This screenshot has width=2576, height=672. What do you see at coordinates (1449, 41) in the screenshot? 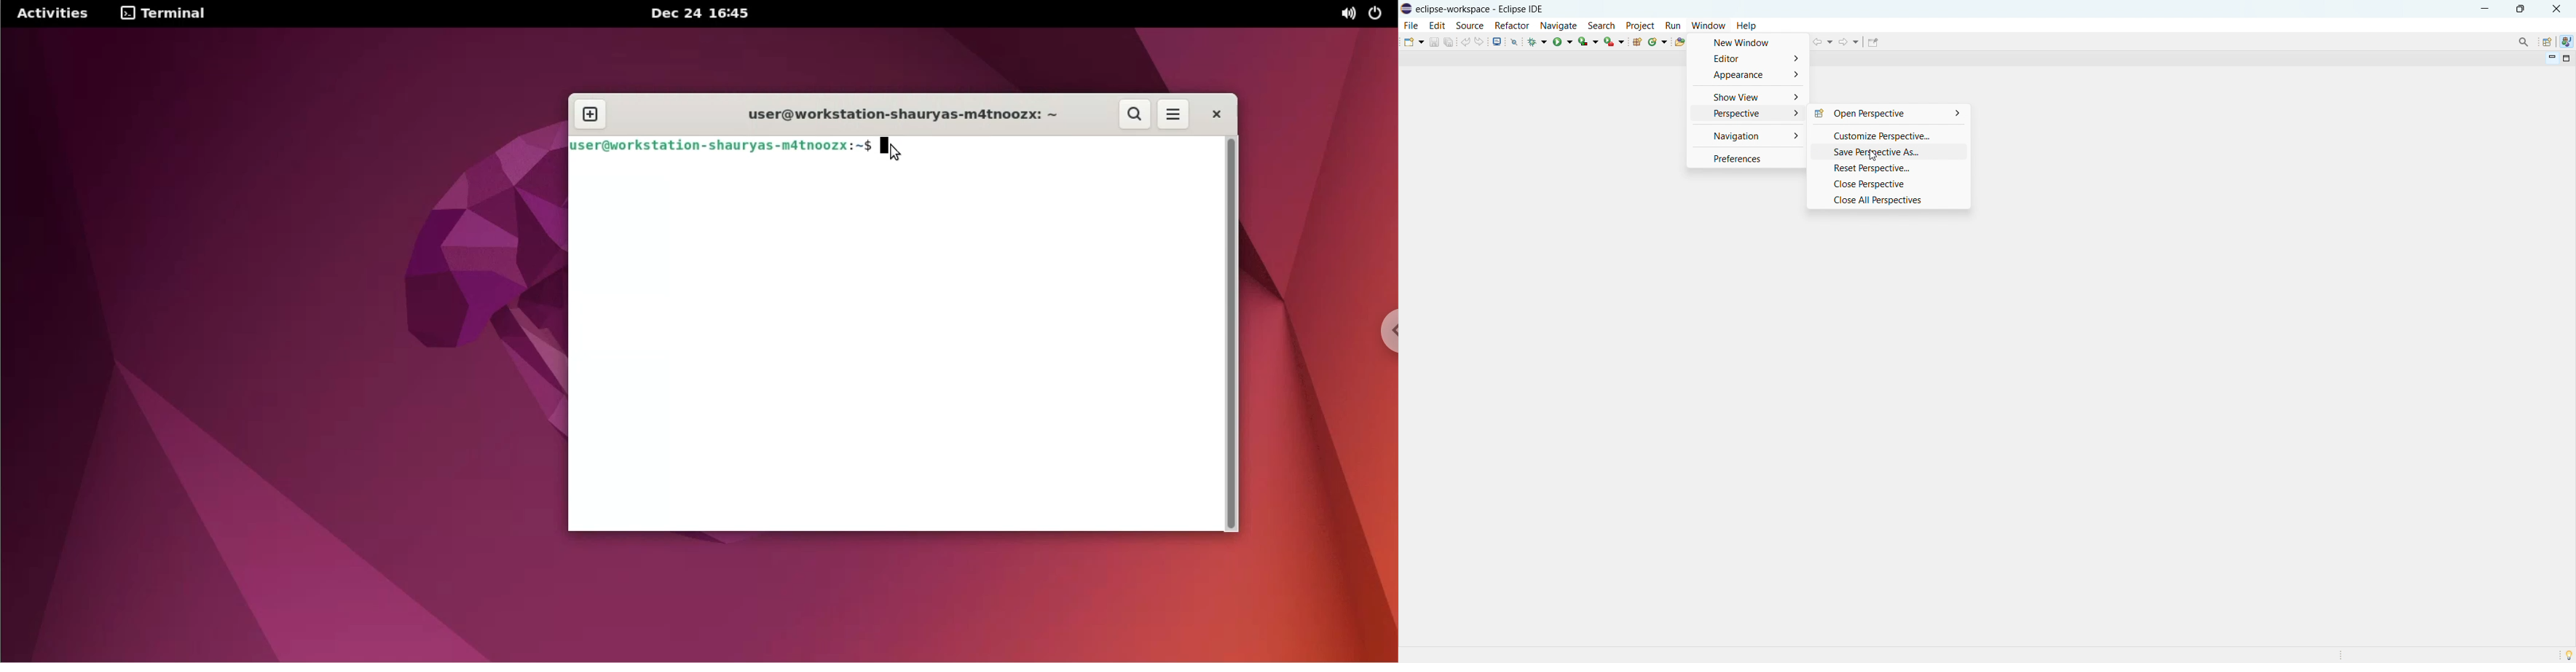
I see `save all` at bounding box center [1449, 41].